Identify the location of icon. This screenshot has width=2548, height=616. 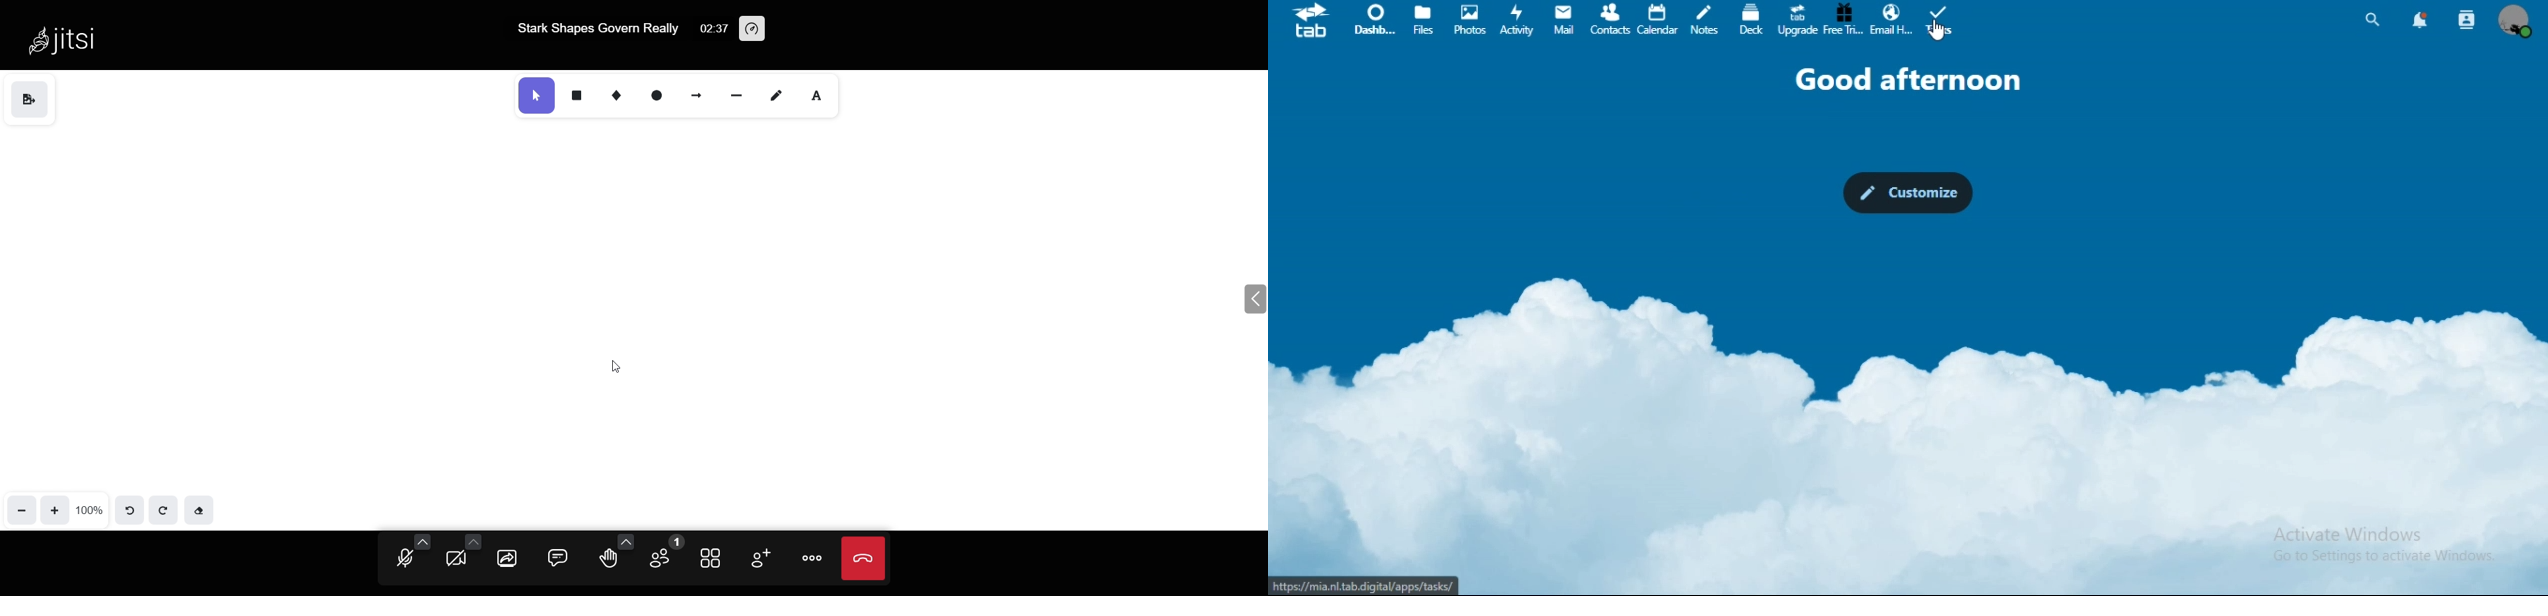
(1317, 21).